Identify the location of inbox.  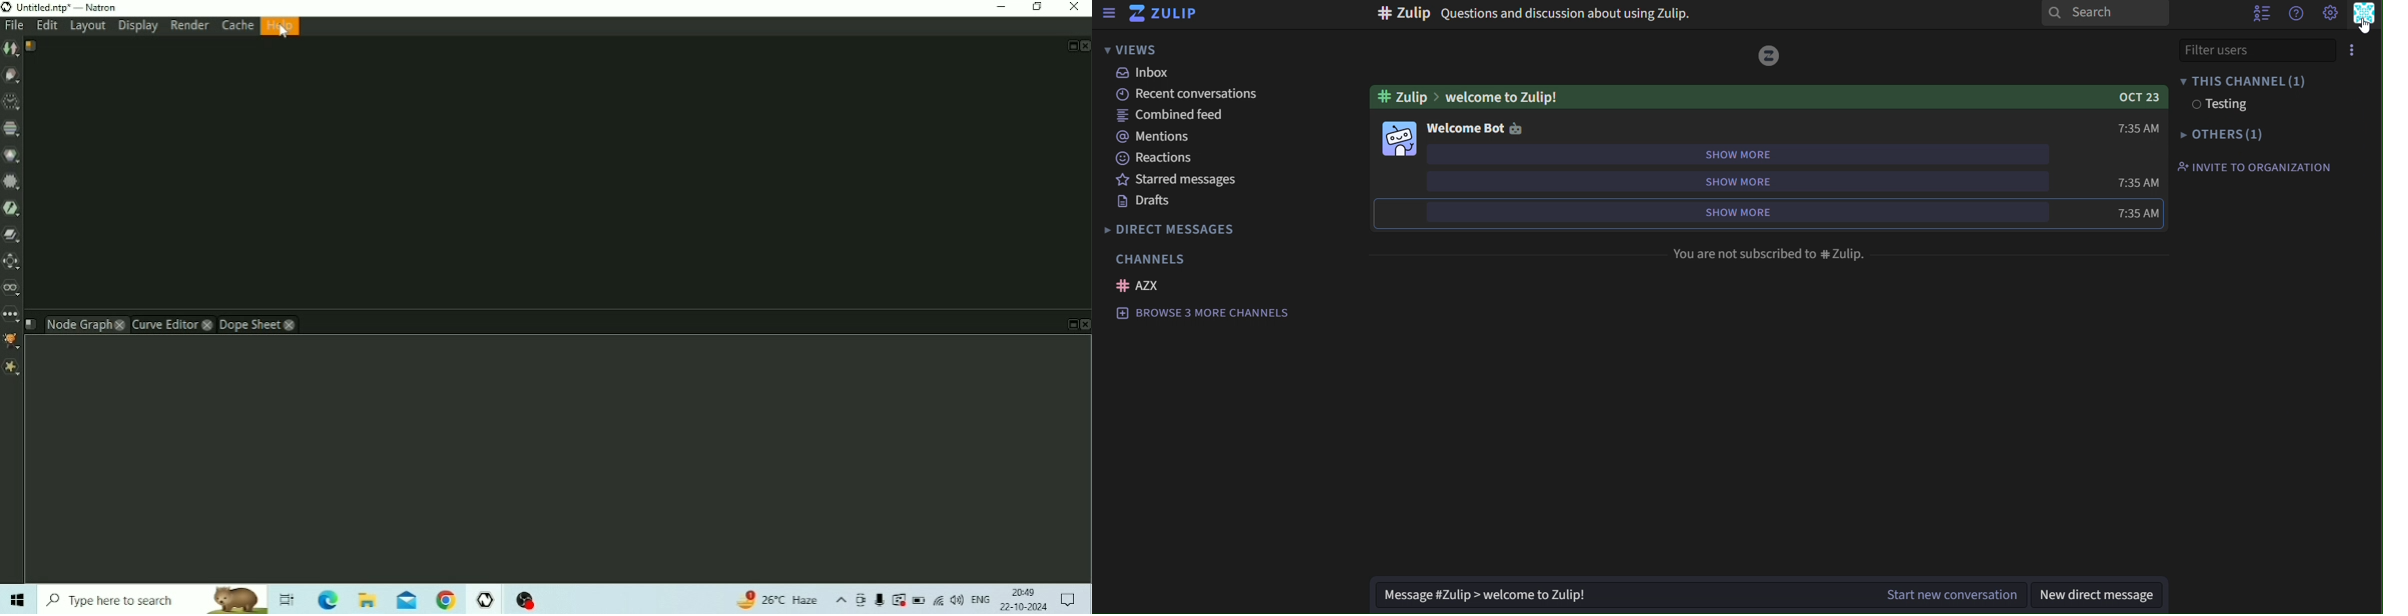
(1144, 73).